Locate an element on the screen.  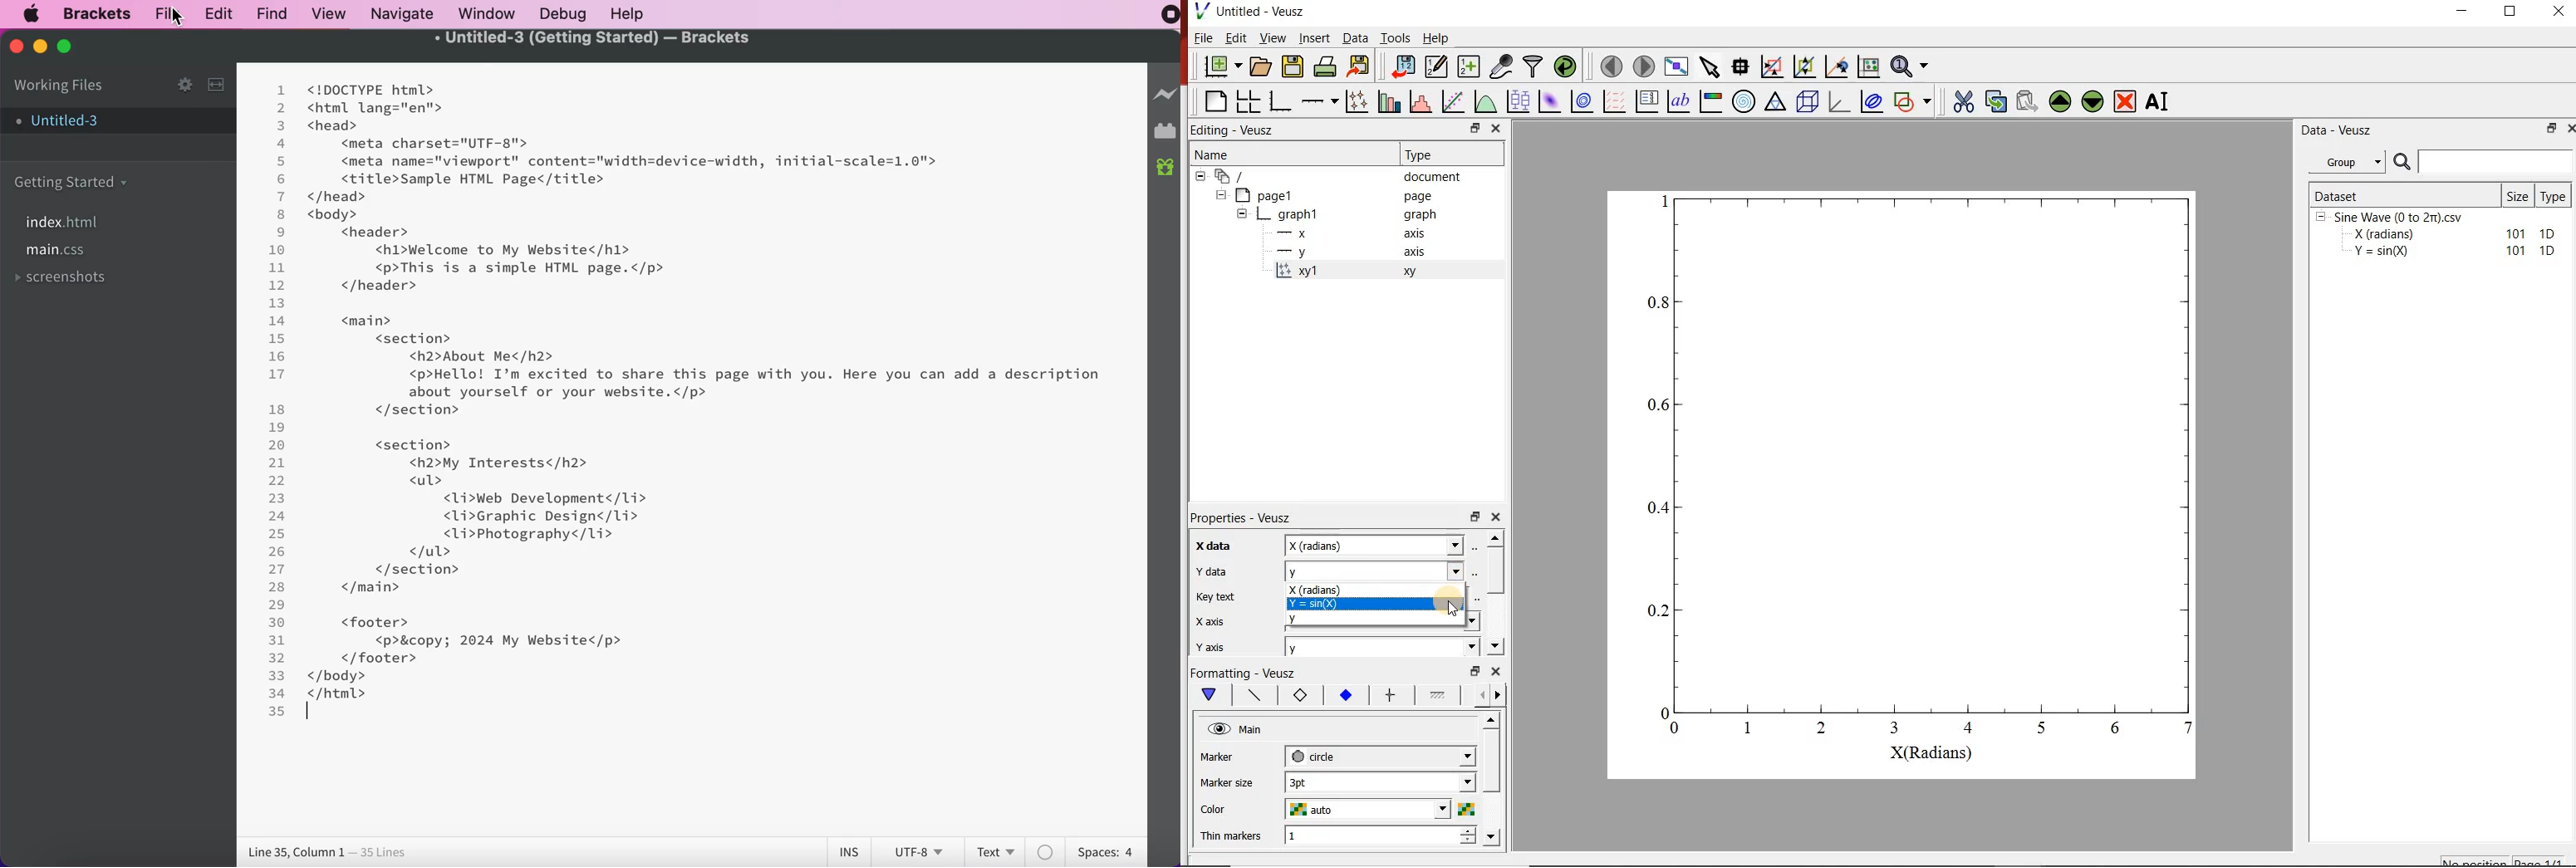
18 is located at coordinates (277, 409).